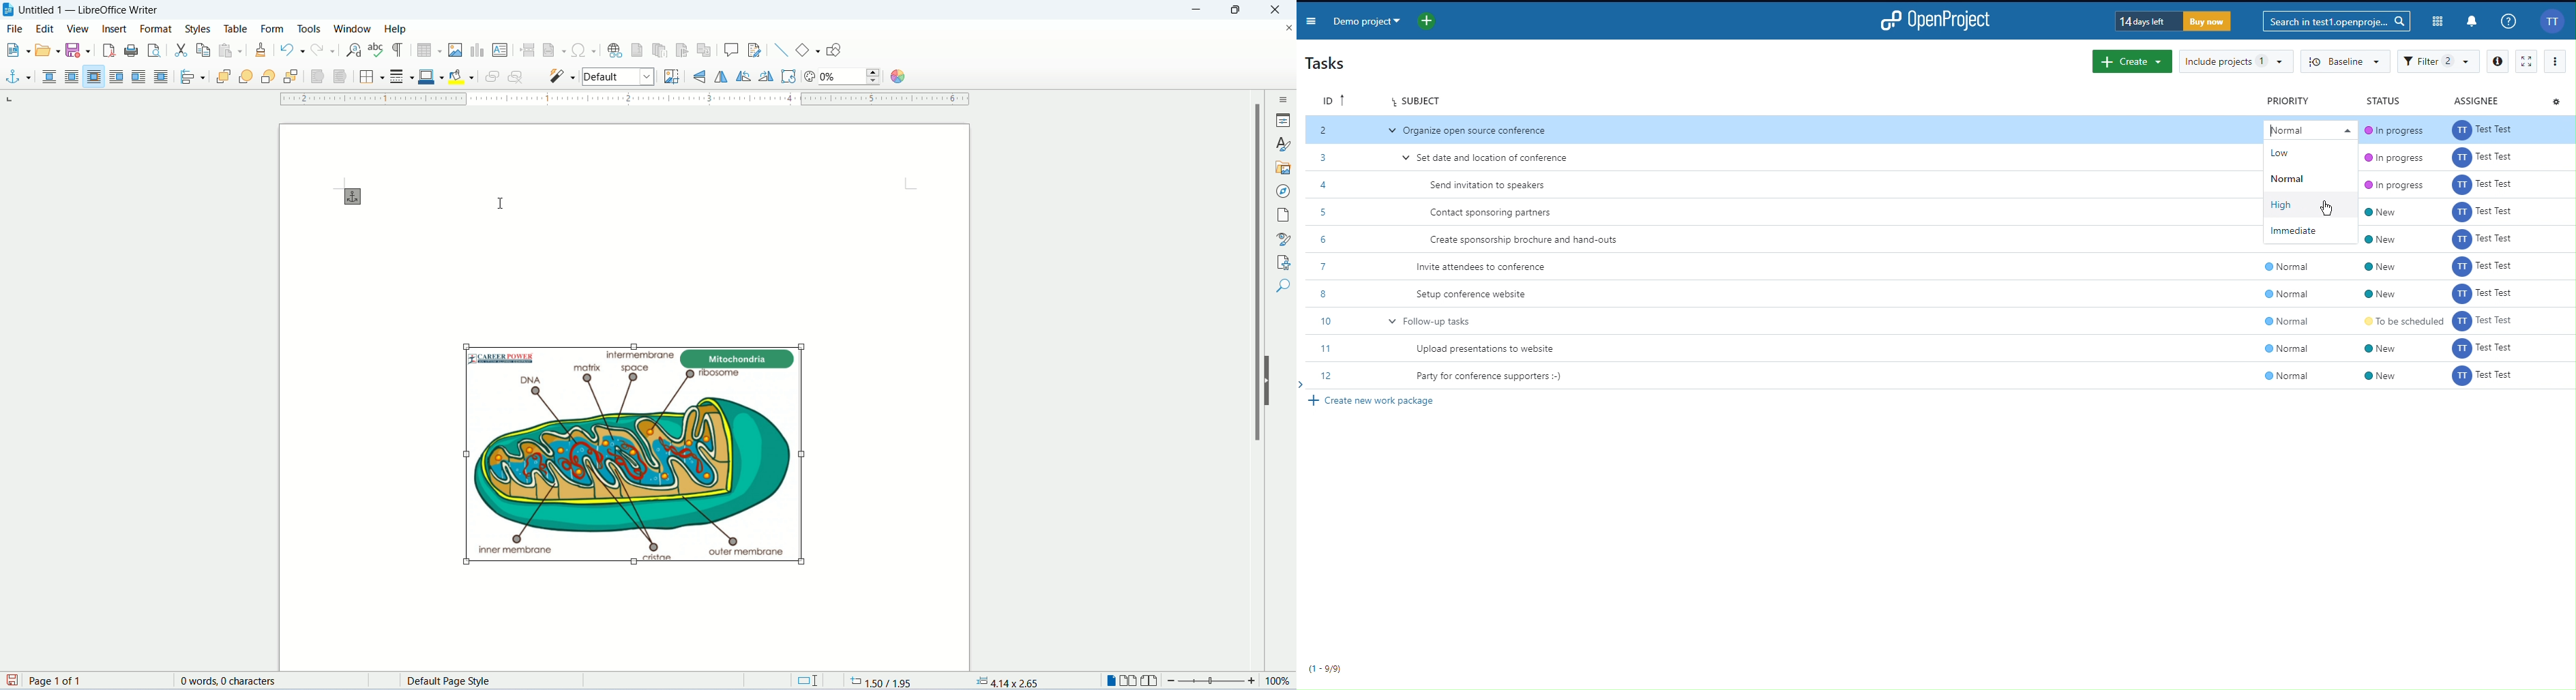 The height and width of the screenshot is (700, 2576). I want to click on flip horizontally, so click(704, 76).